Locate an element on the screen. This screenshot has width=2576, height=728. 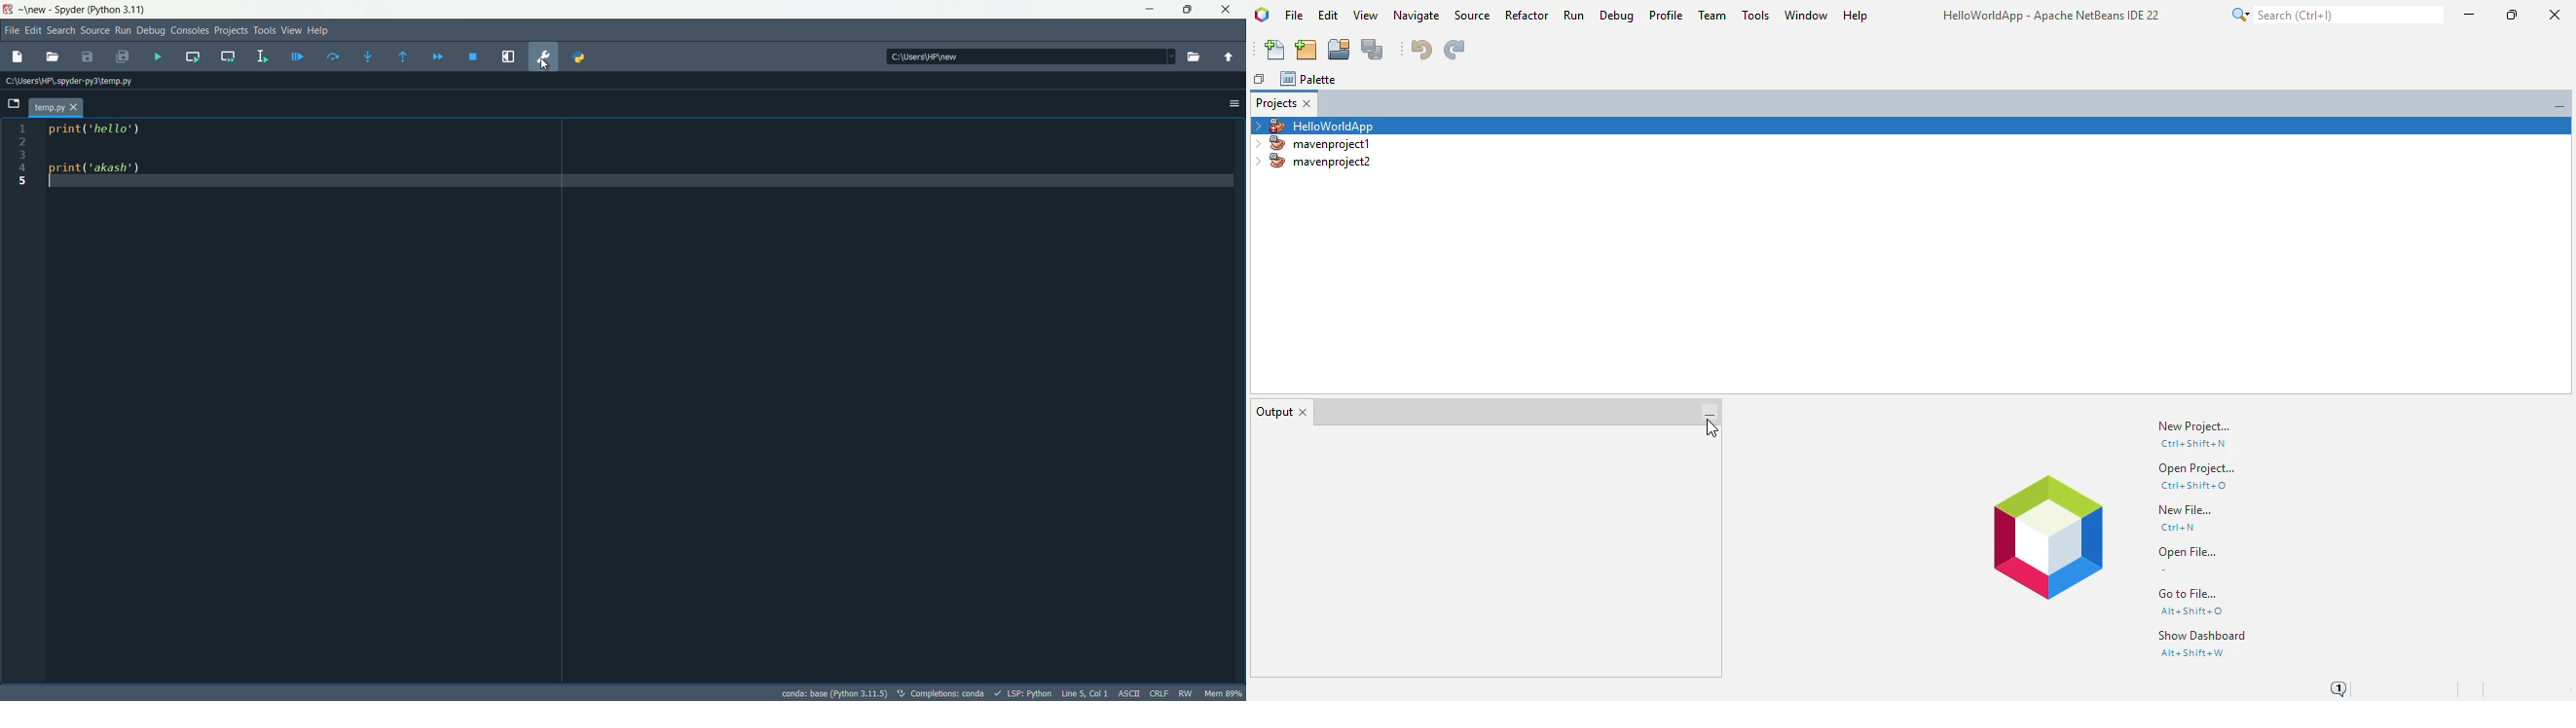
open file is located at coordinates (52, 57).